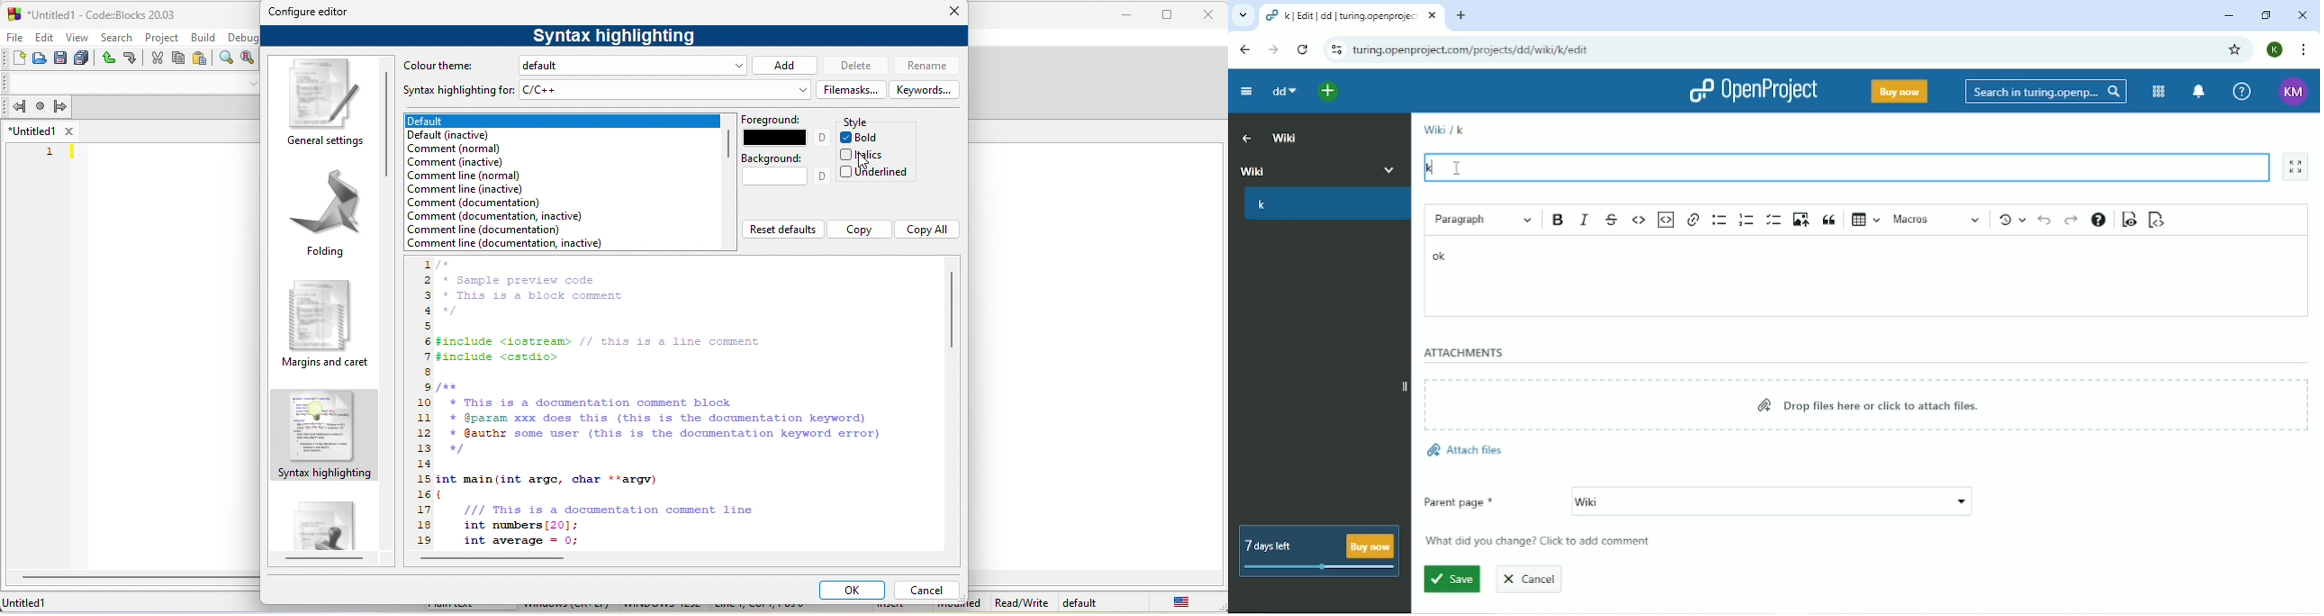  What do you see at coordinates (32, 131) in the screenshot?
I see `untitled 1` at bounding box center [32, 131].